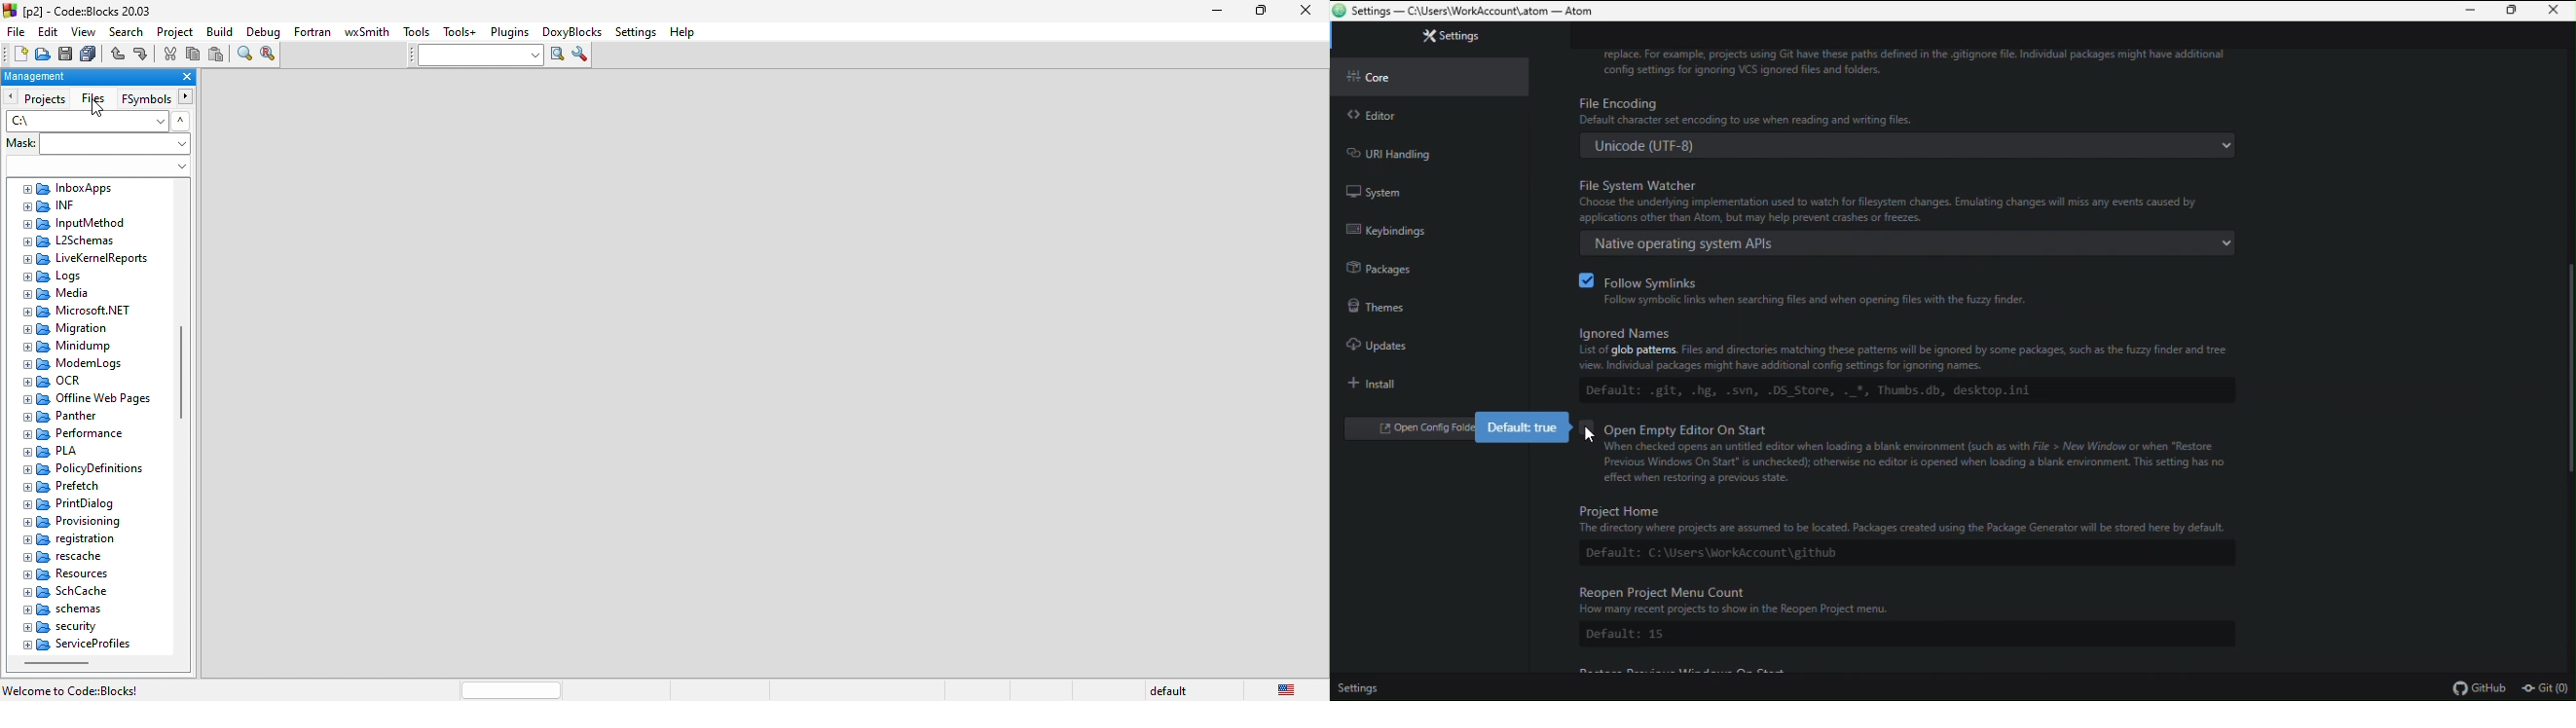  Describe the element at coordinates (90, 327) in the screenshot. I see `migration` at that location.